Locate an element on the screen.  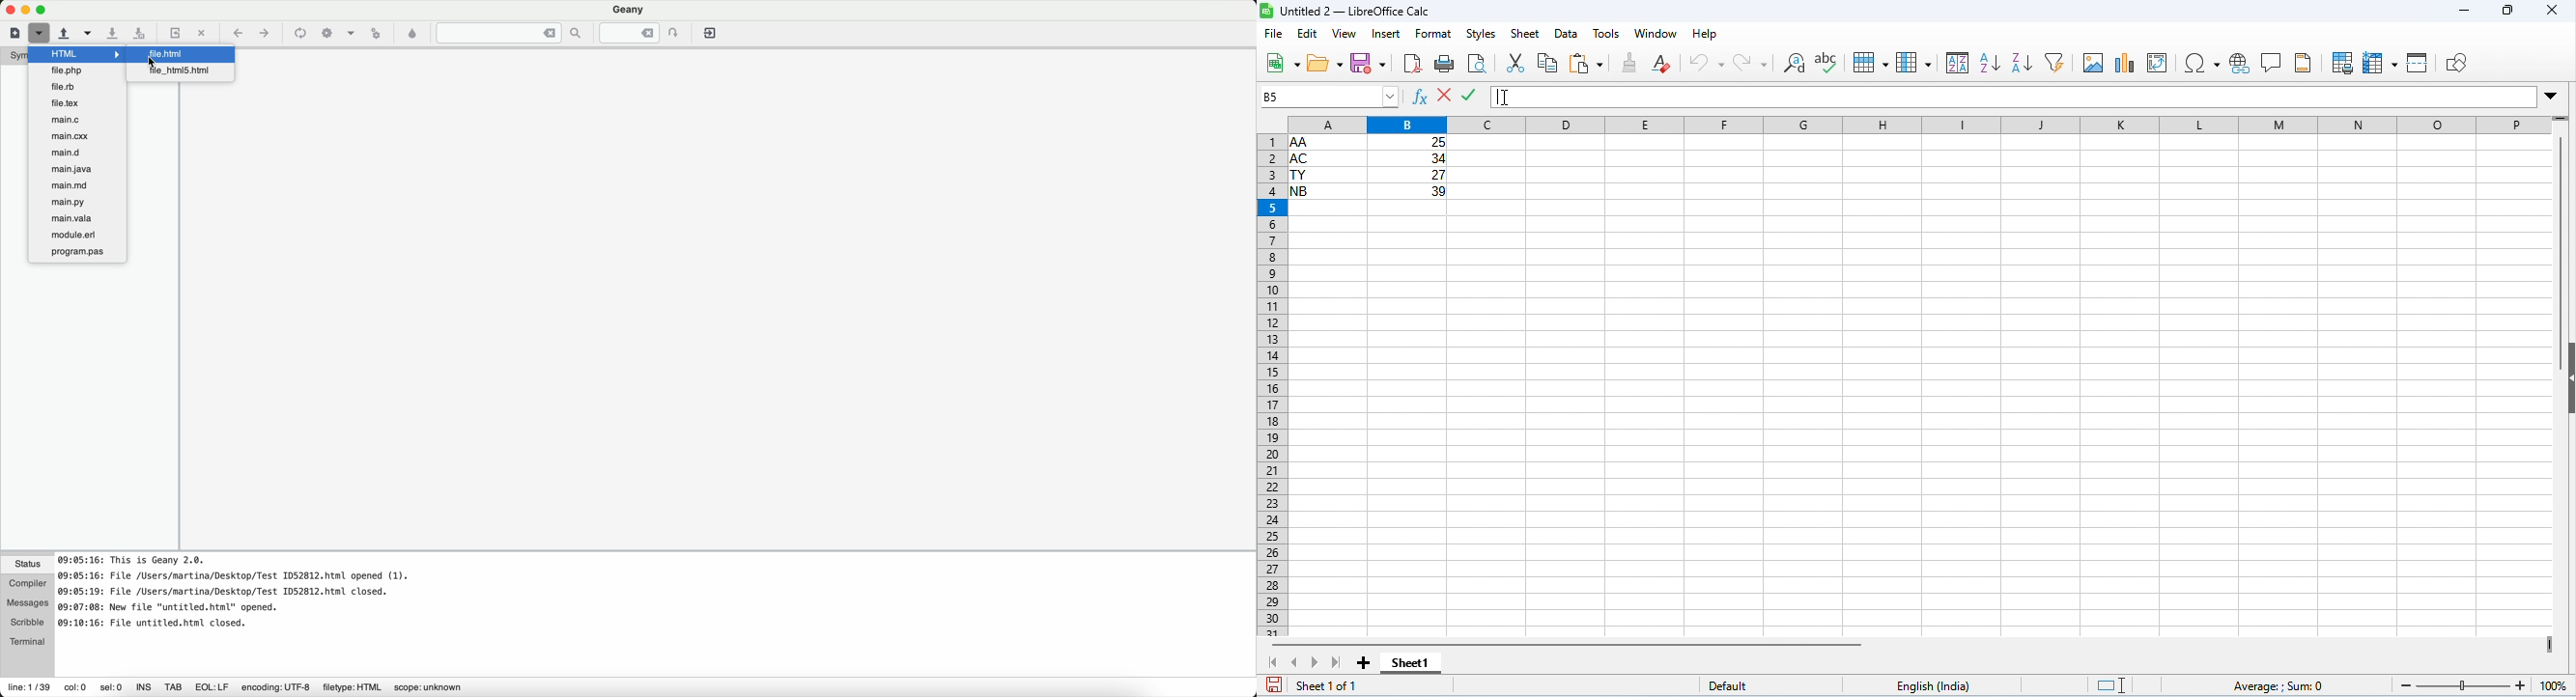
freeze rows and columns is located at coordinates (2381, 64).